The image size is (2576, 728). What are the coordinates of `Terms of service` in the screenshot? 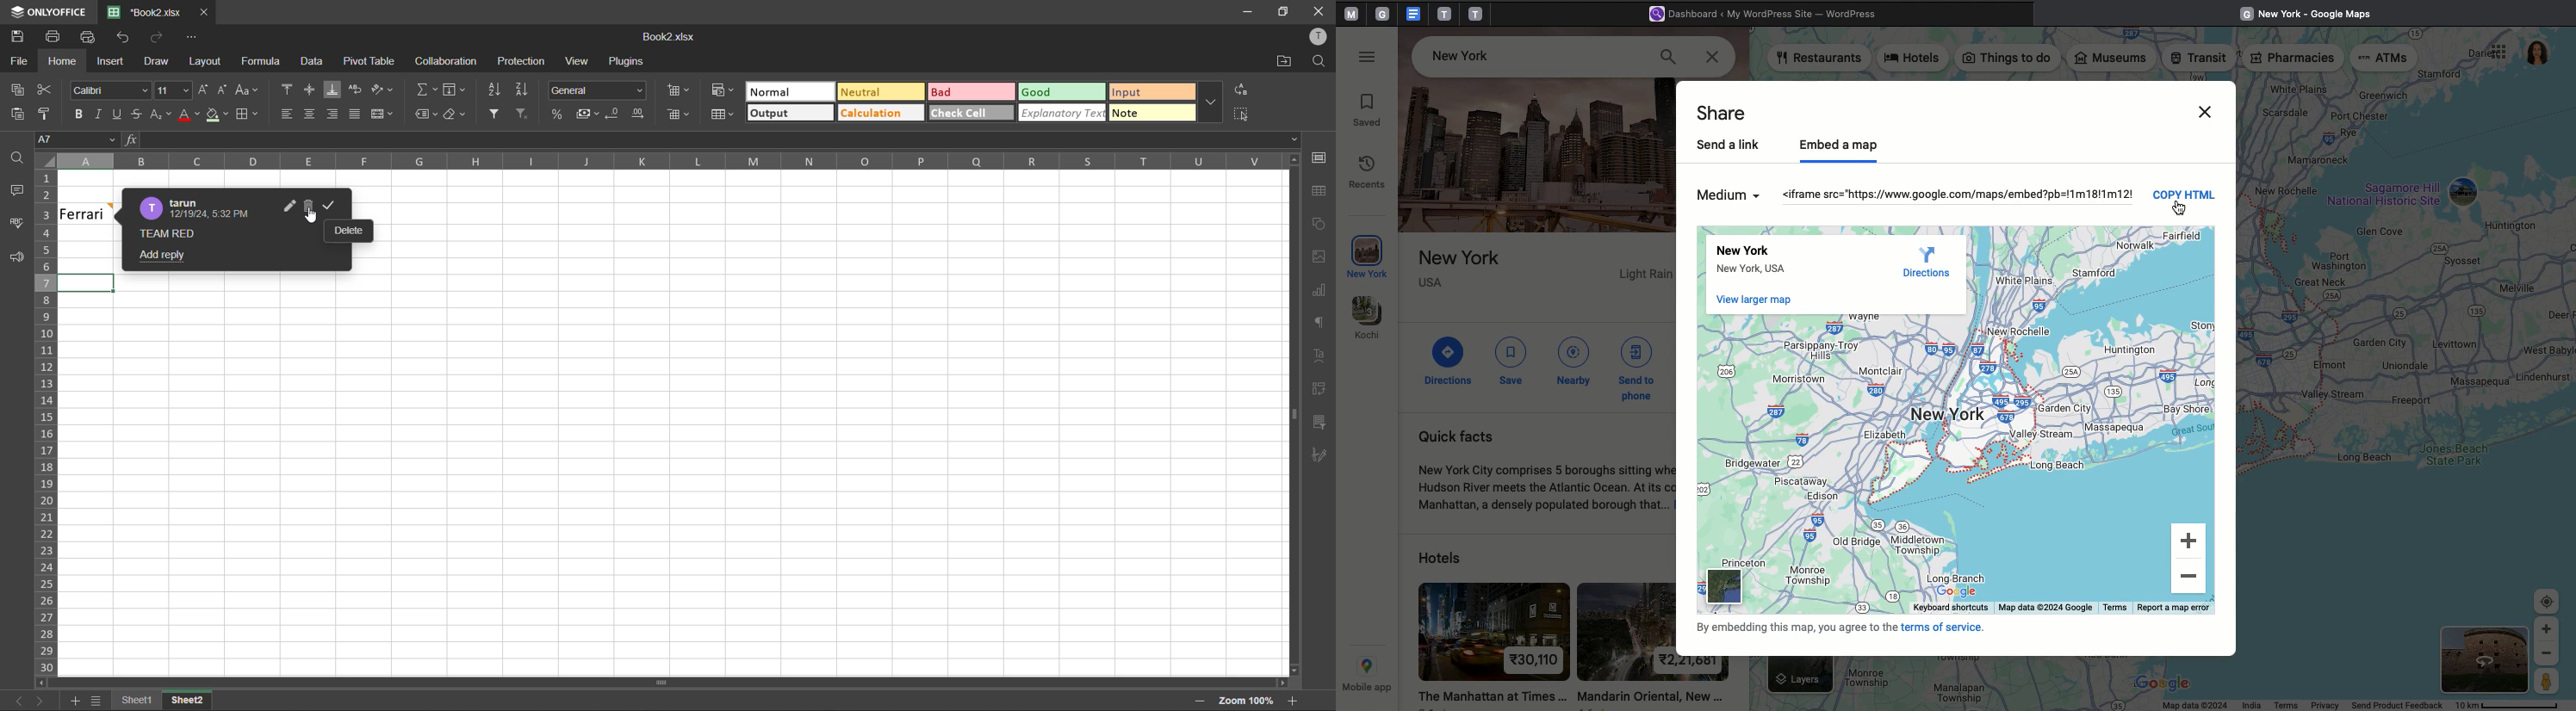 It's located at (1859, 627).